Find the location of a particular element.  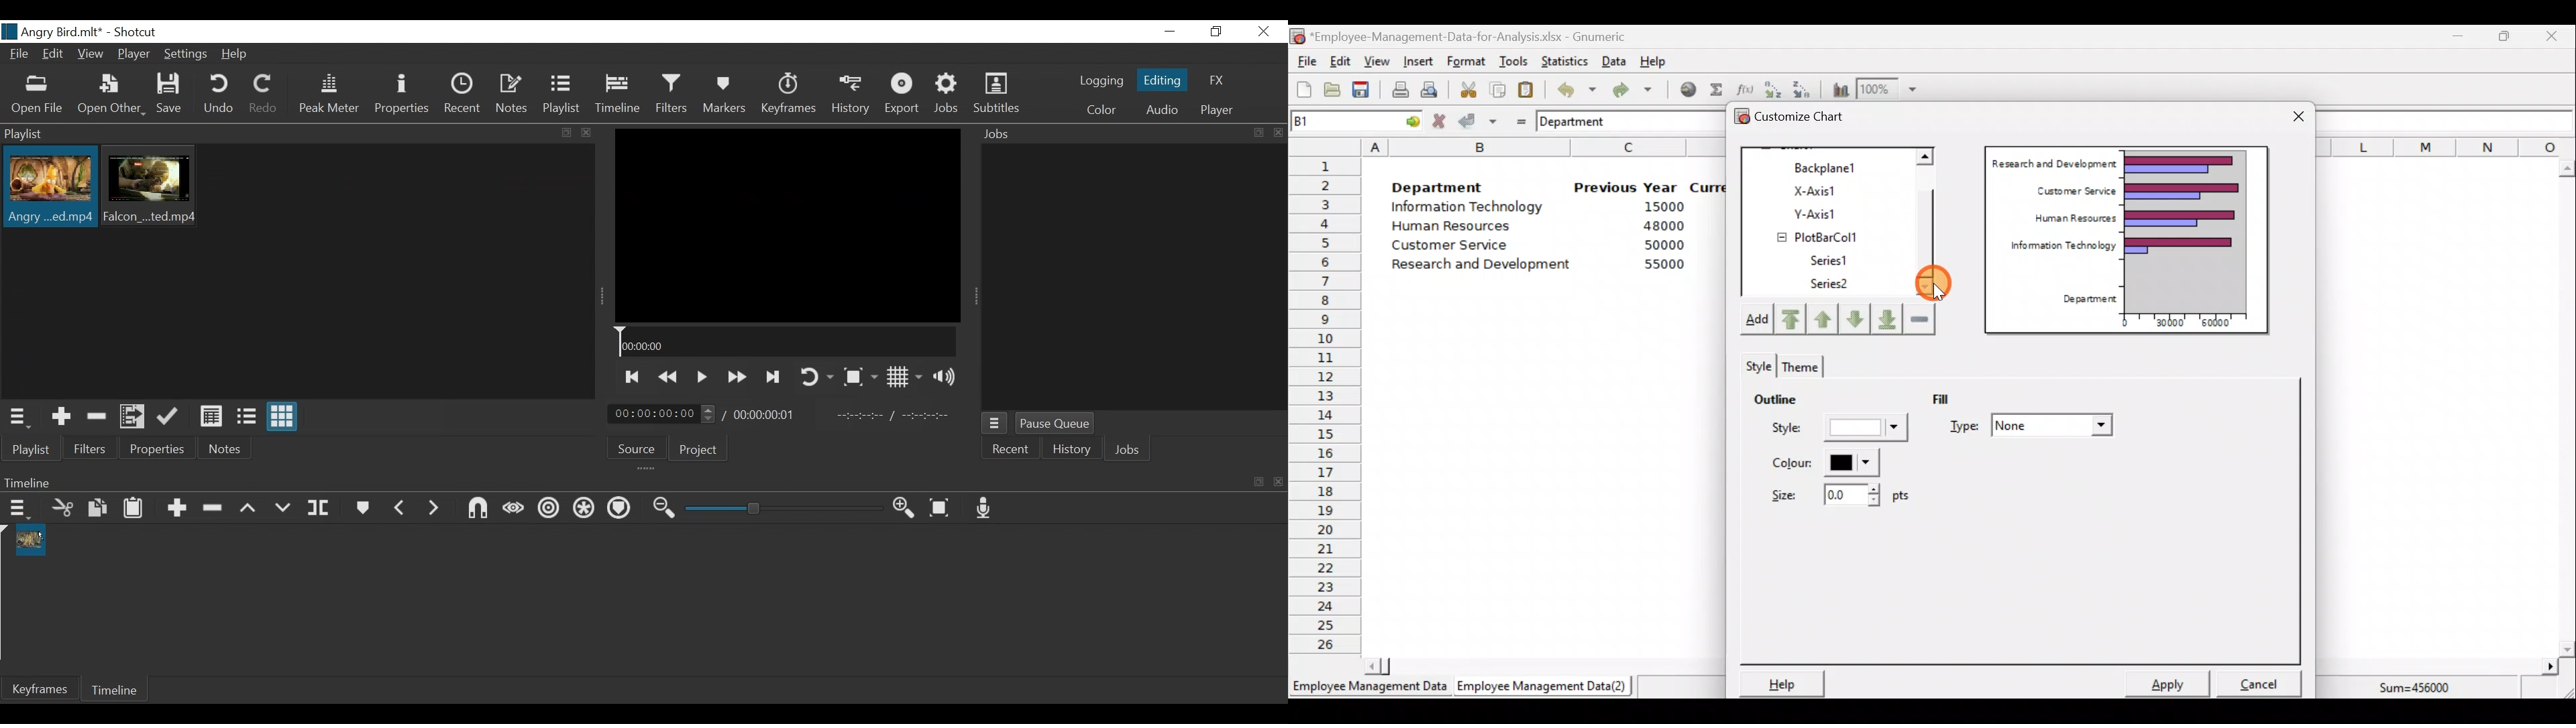

Outline is located at coordinates (1775, 397).